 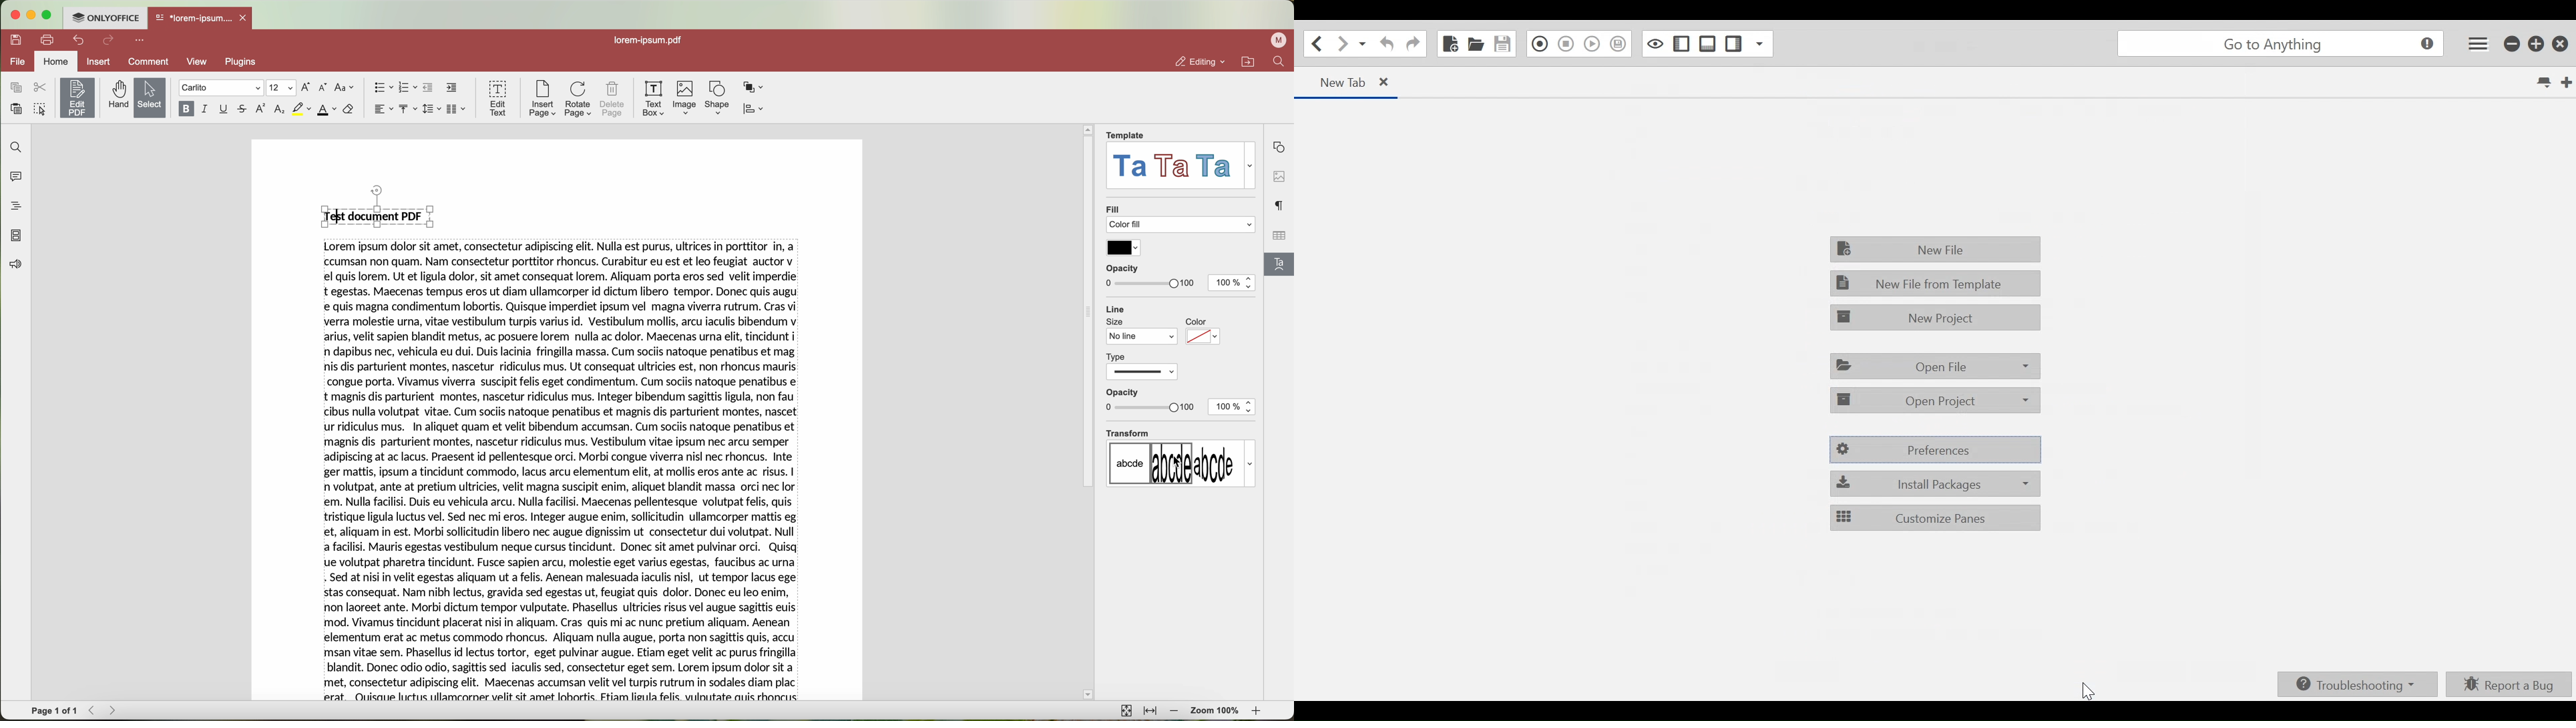 What do you see at coordinates (301, 109) in the screenshot?
I see `highlight color` at bounding box center [301, 109].